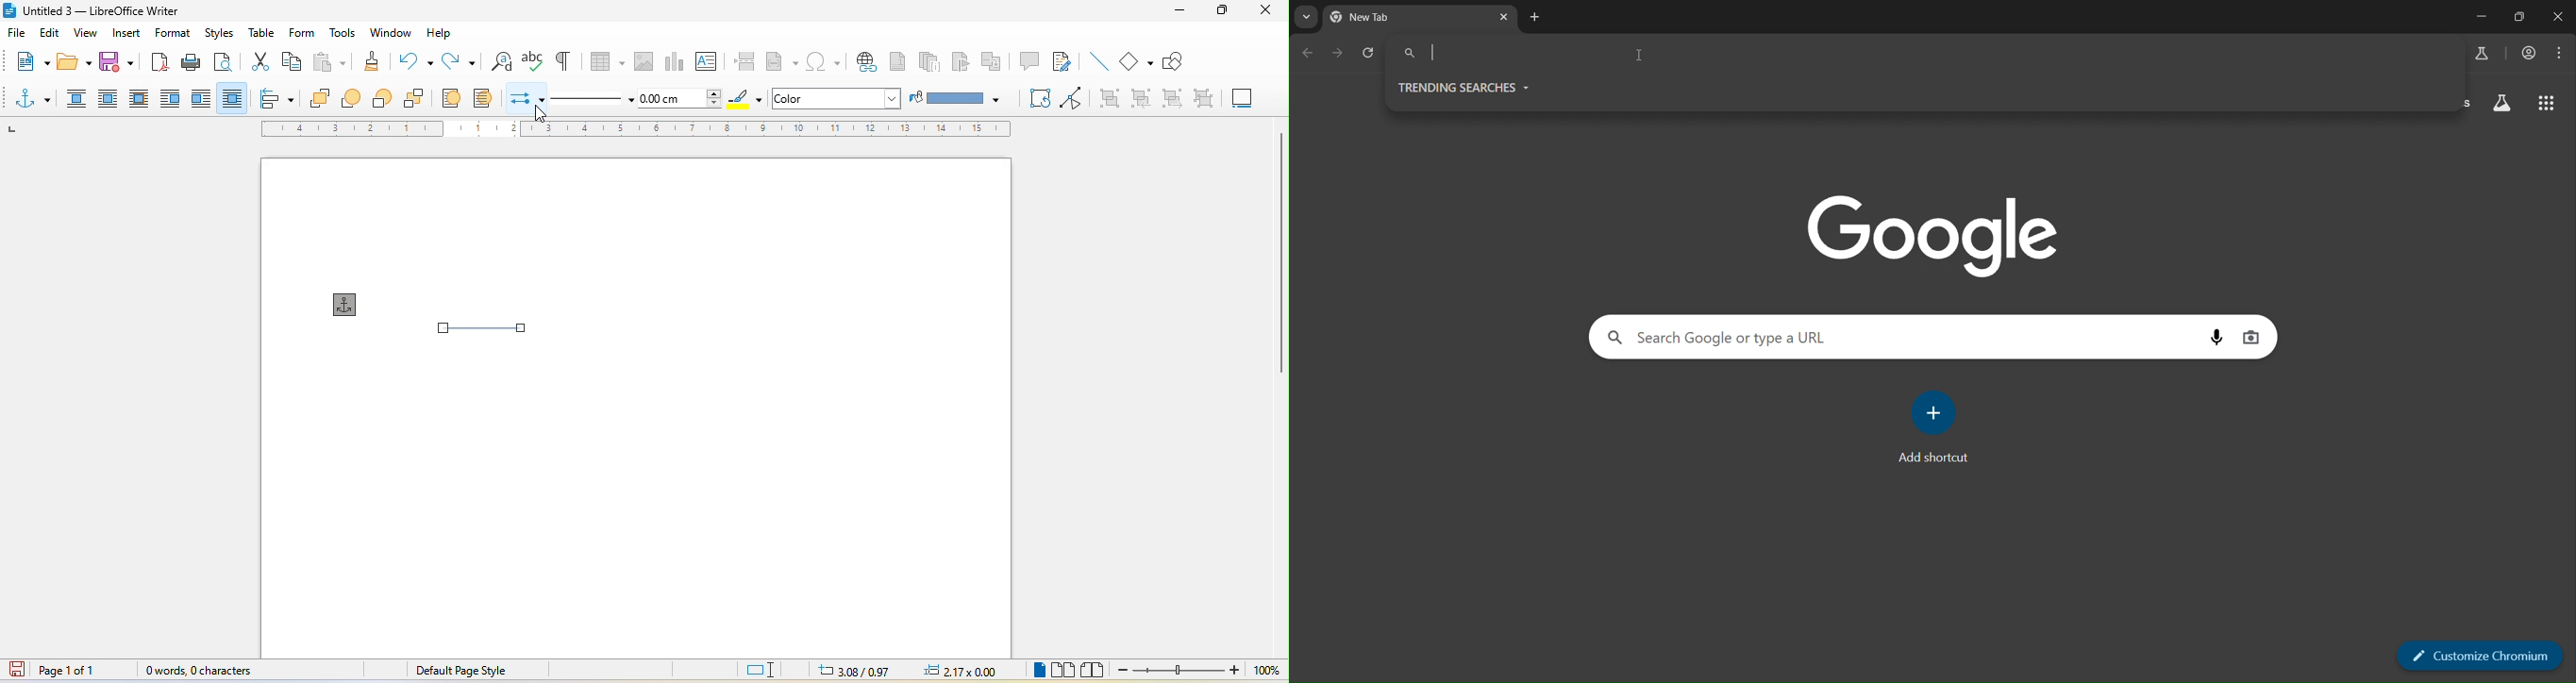  What do you see at coordinates (83, 35) in the screenshot?
I see `view` at bounding box center [83, 35].